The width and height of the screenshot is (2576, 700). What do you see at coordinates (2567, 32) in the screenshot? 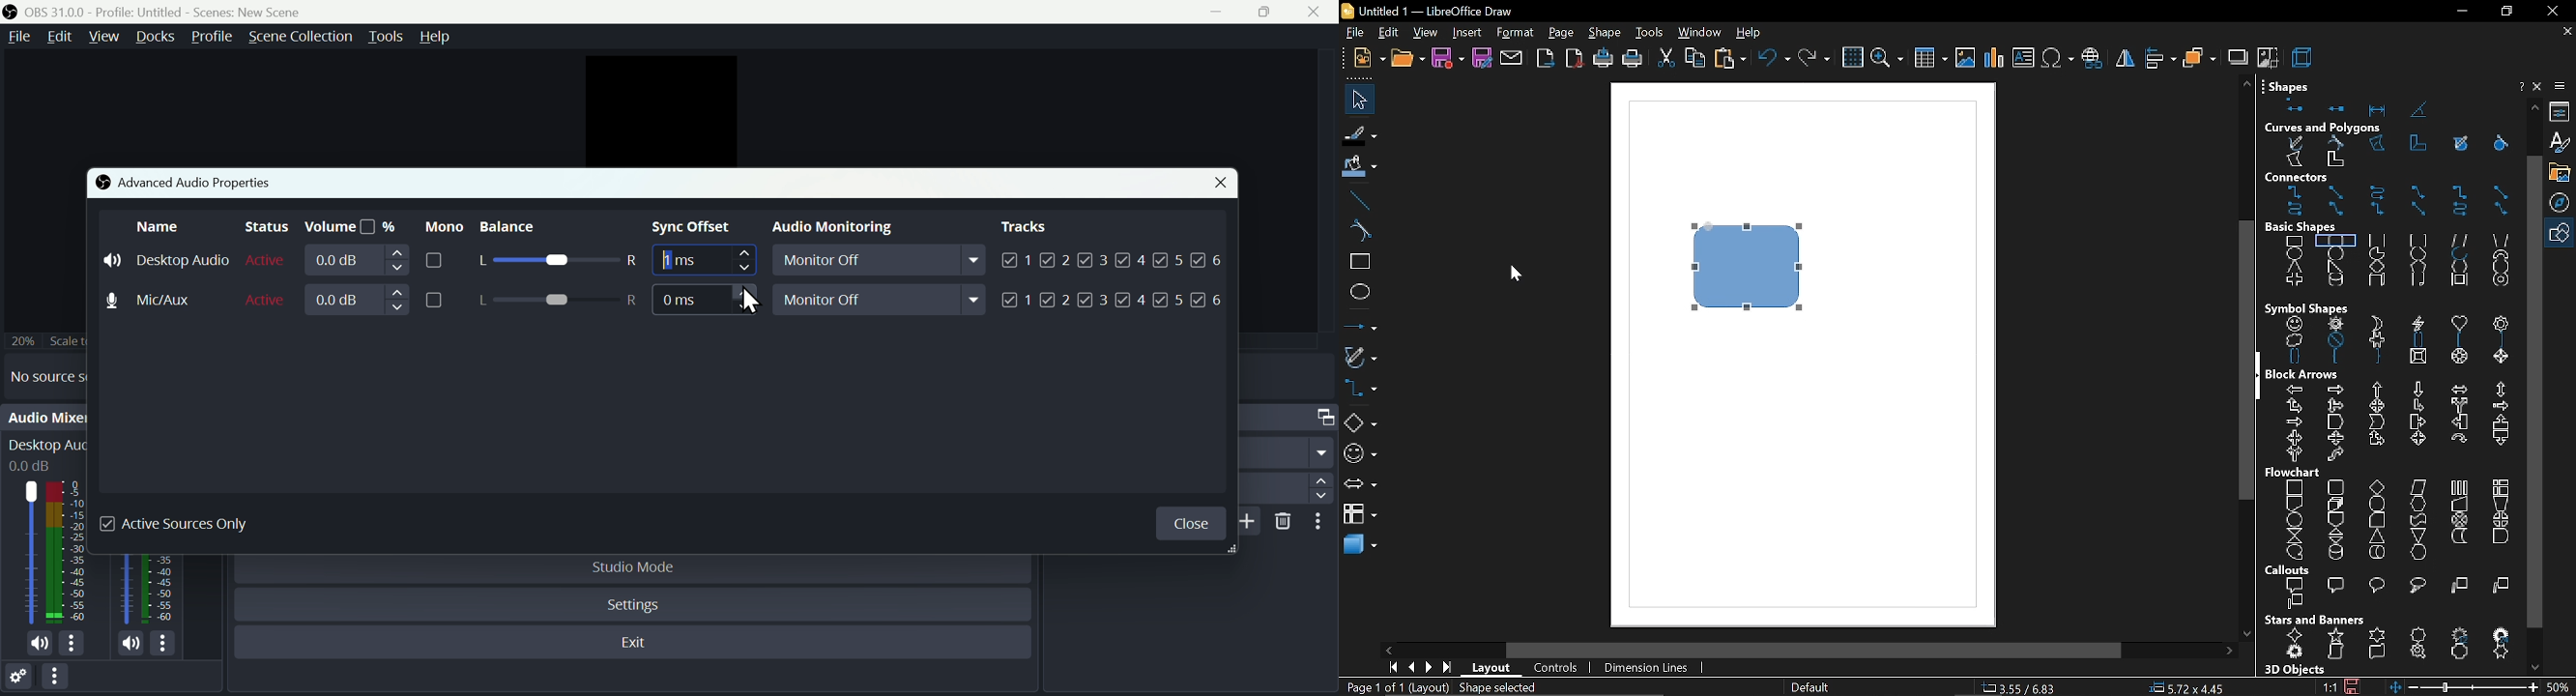
I see `close tab` at bounding box center [2567, 32].